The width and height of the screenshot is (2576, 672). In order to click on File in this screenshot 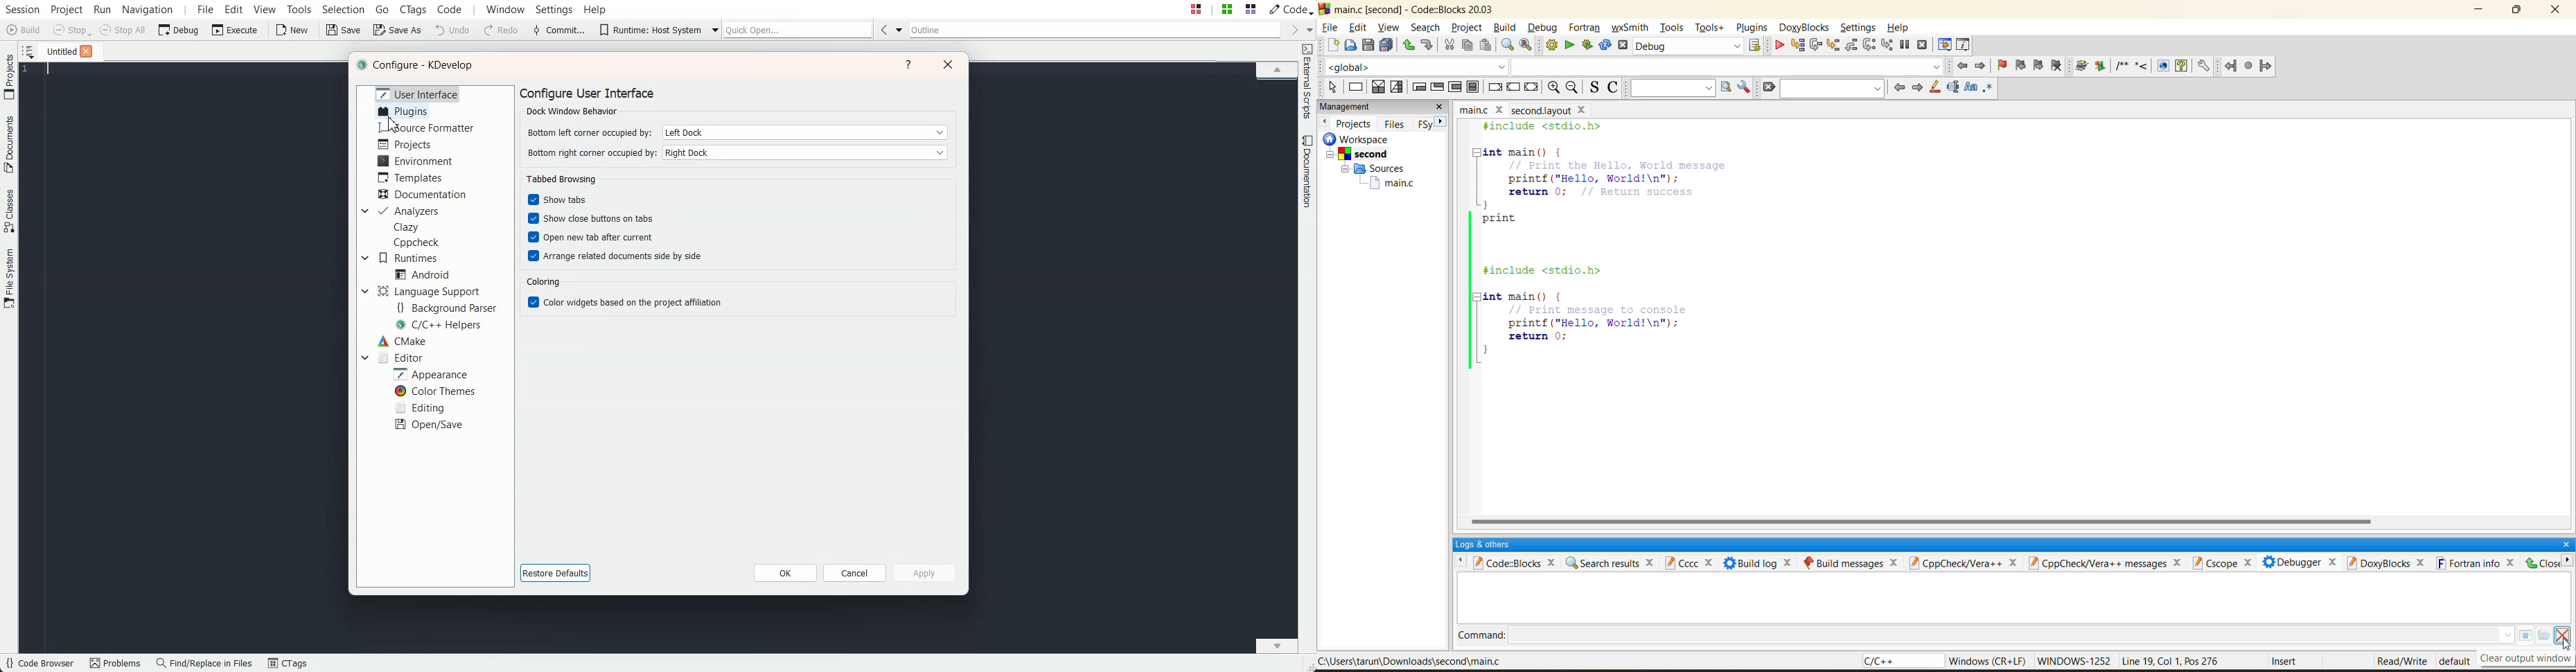, I will do `click(58, 51)`.